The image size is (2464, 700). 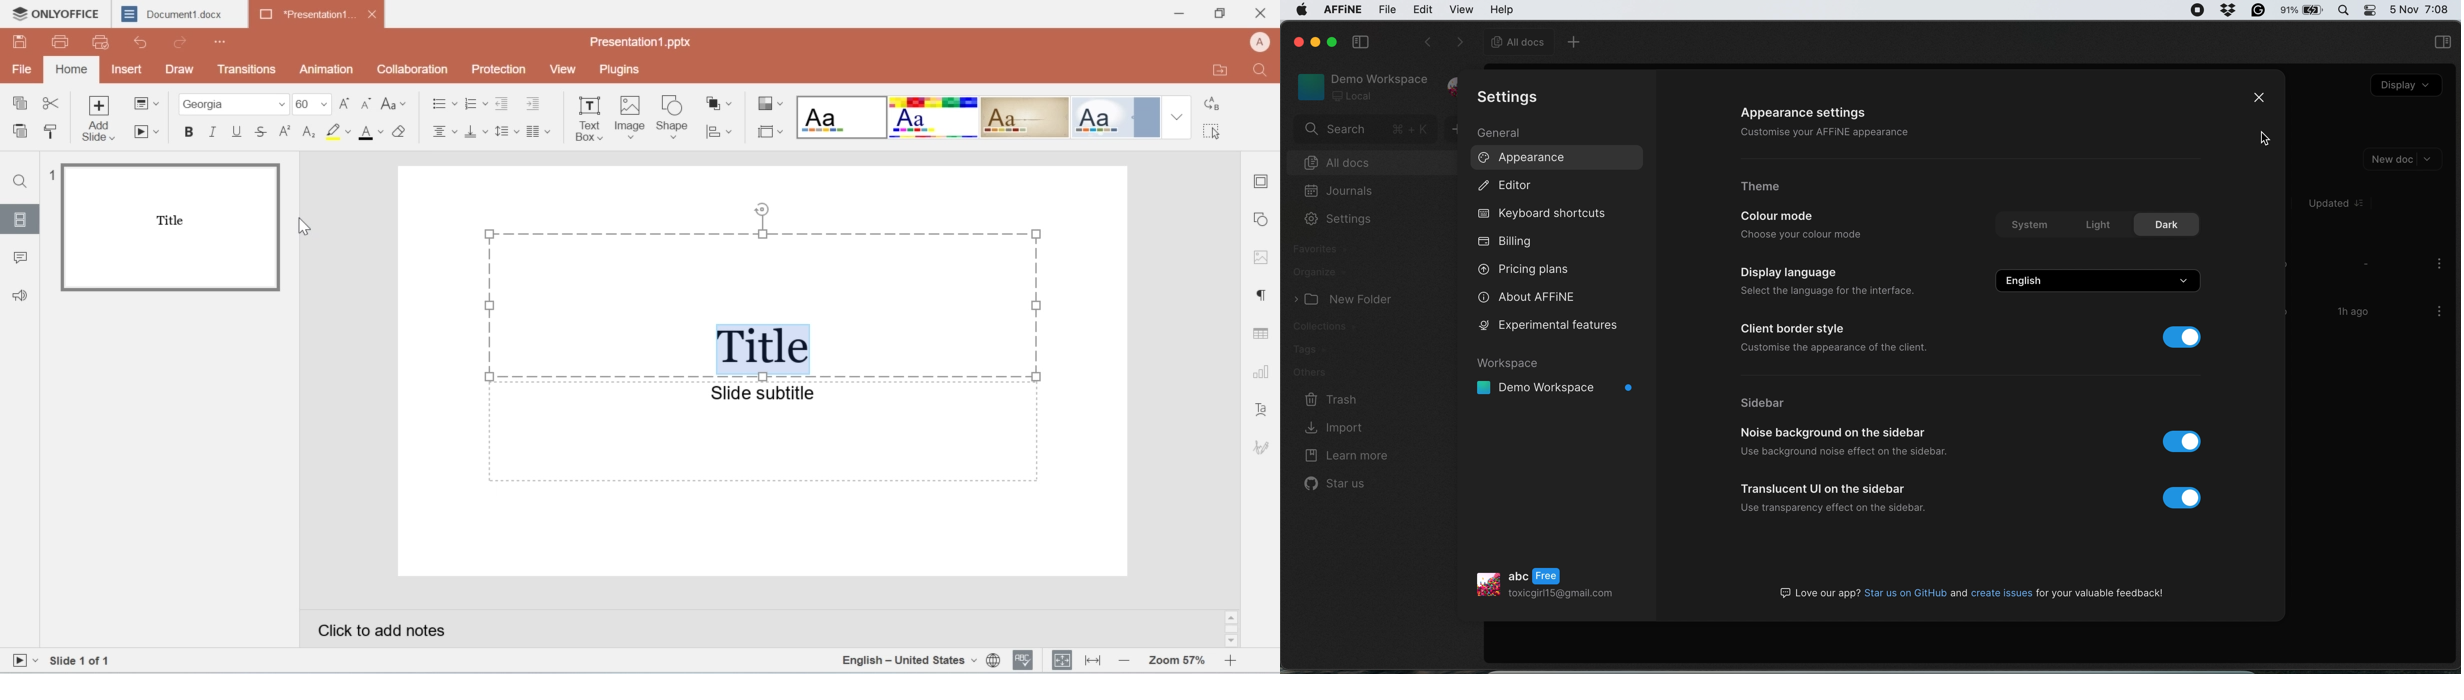 What do you see at coordinates (2199, 10) in the screenshot?
I see `screen recorder` at bounding box center [2199, 10].